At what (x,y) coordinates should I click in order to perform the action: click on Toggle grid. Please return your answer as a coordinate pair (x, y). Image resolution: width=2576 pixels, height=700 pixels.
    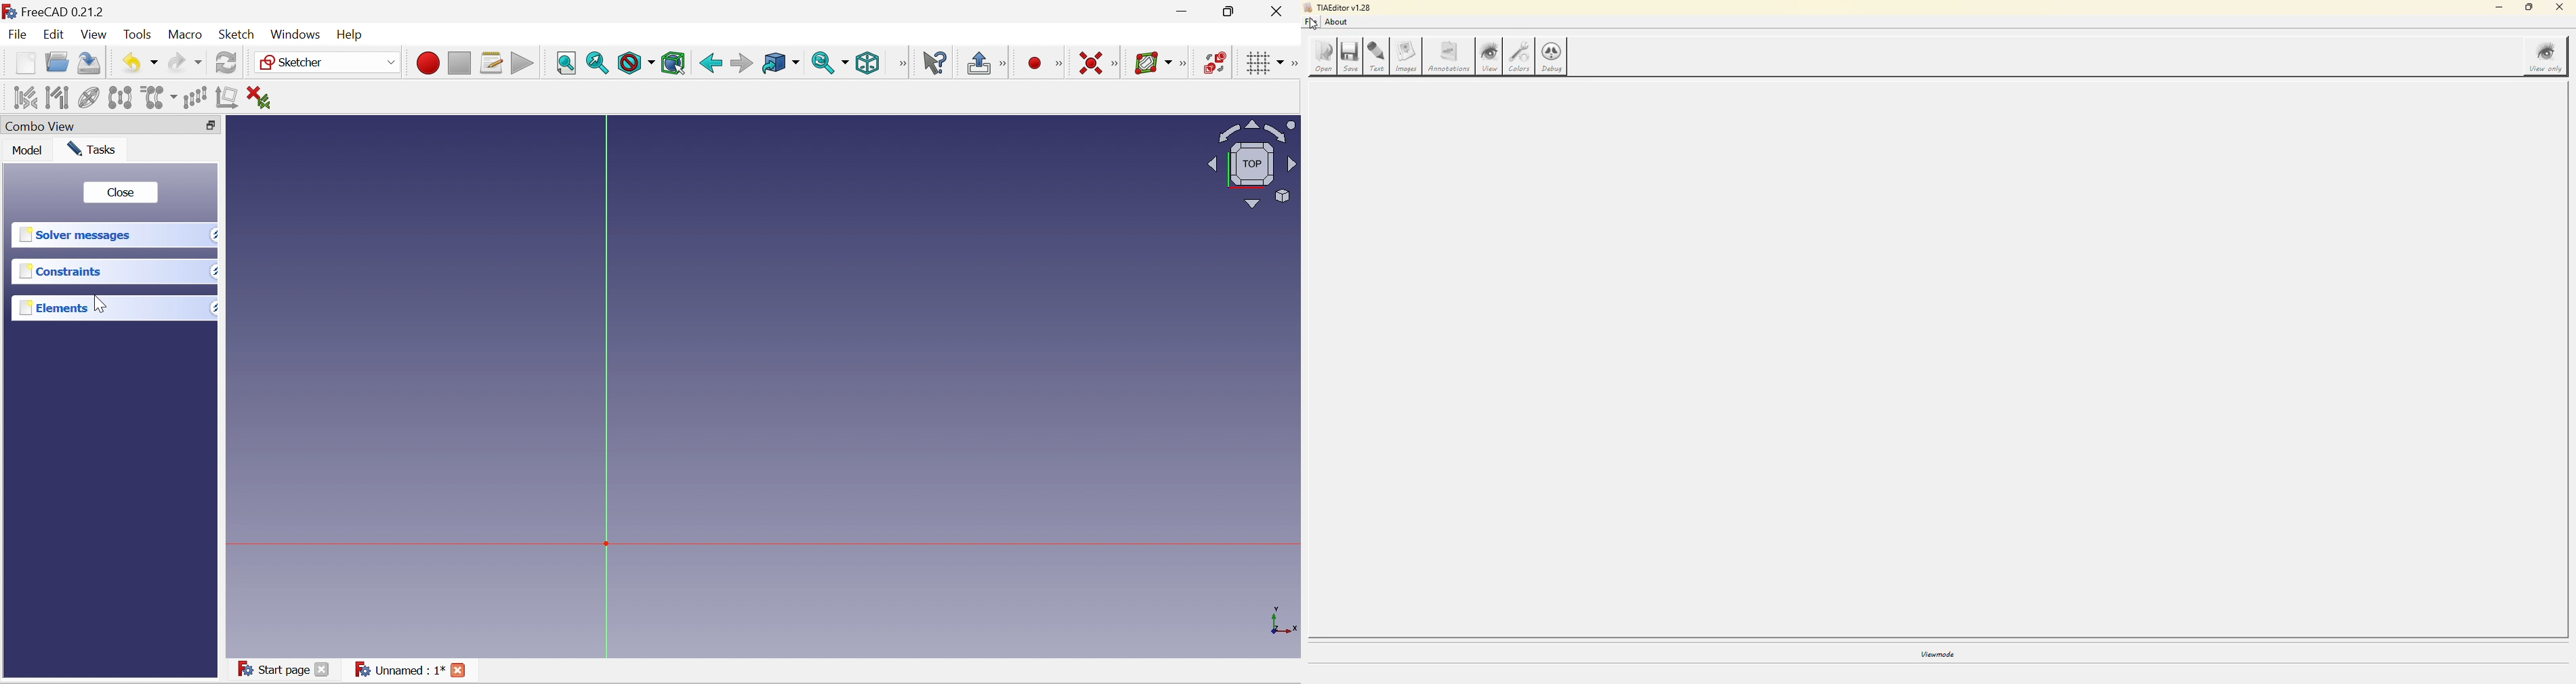
    Looking at the image, I should click on (1258, 63).